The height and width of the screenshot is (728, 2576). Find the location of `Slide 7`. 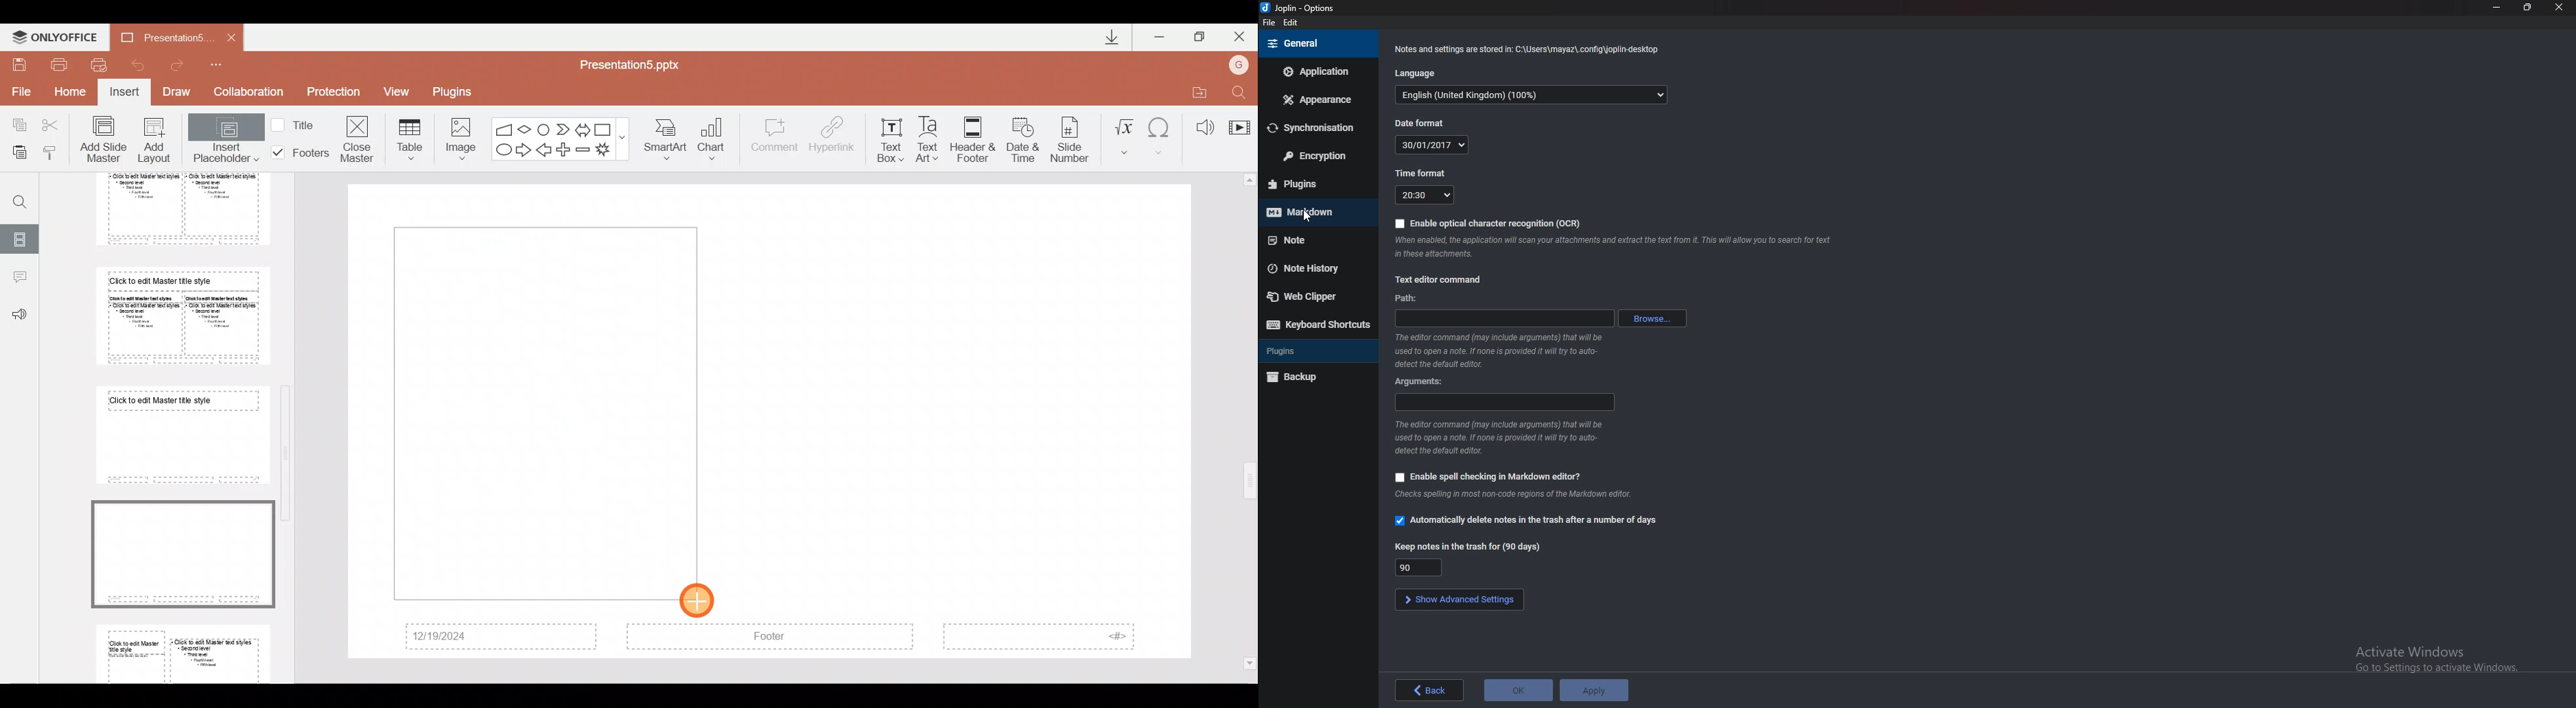

Slide 7 is located at coordinates (178, 435).